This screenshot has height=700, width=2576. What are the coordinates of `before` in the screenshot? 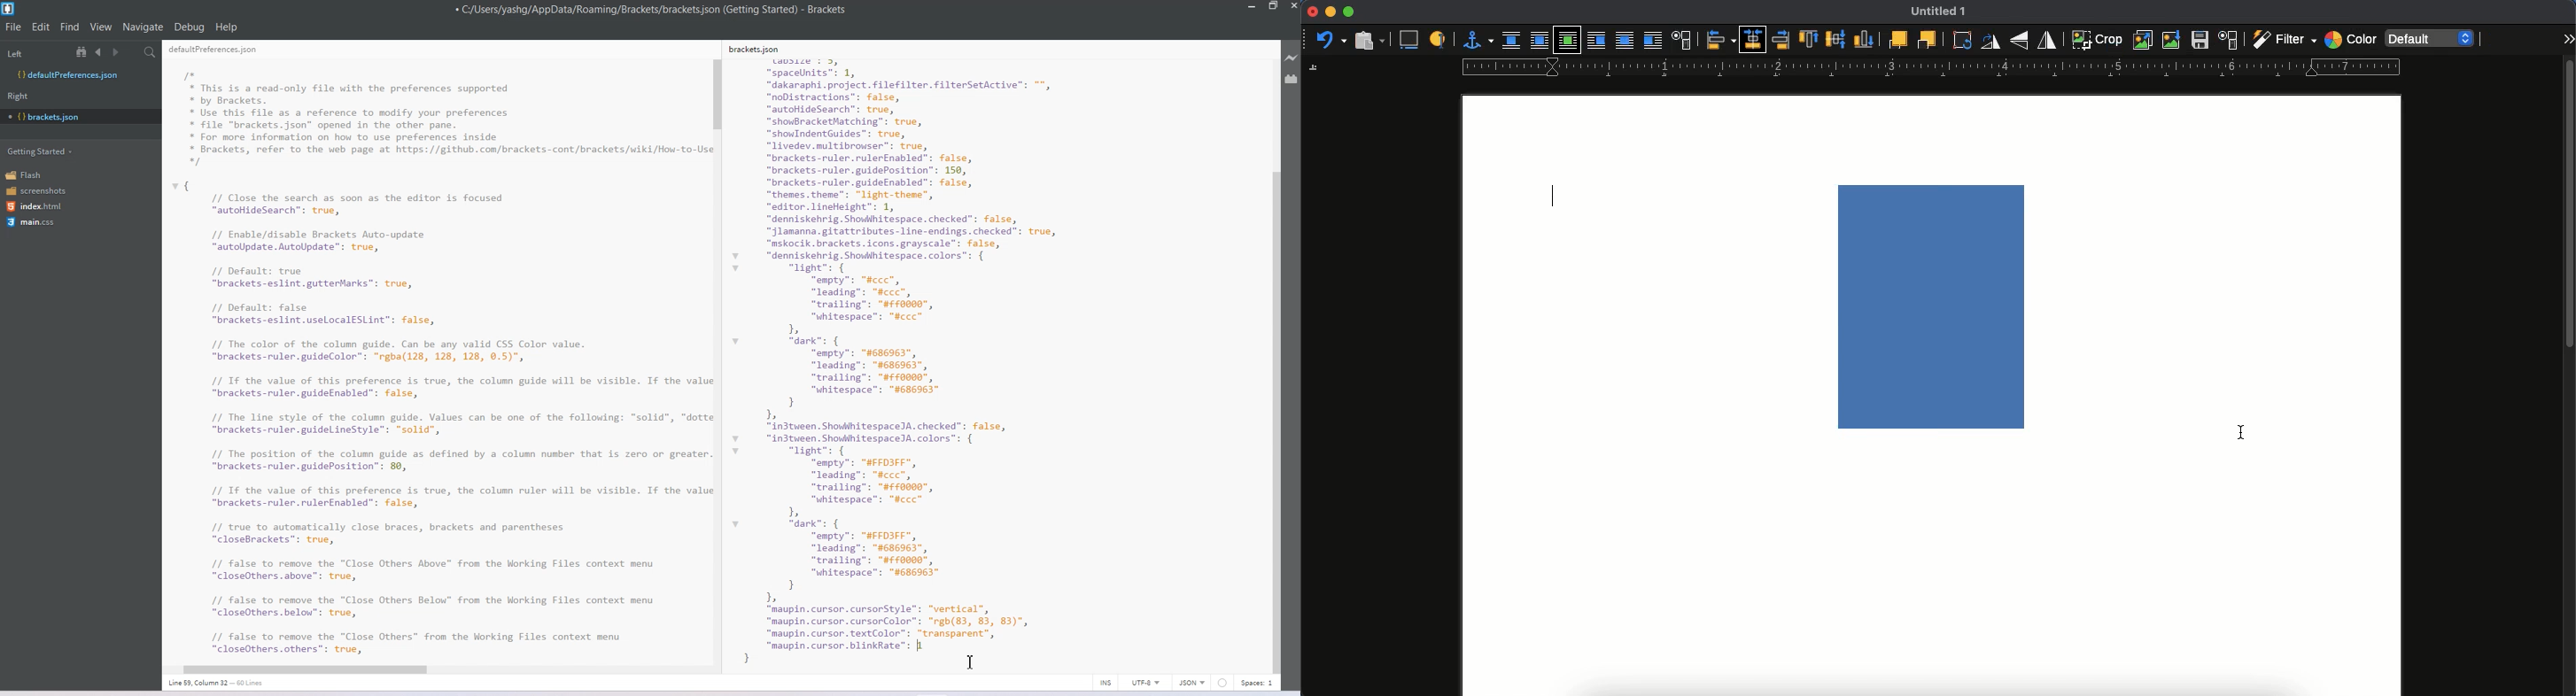 It's located at (1597, 41).